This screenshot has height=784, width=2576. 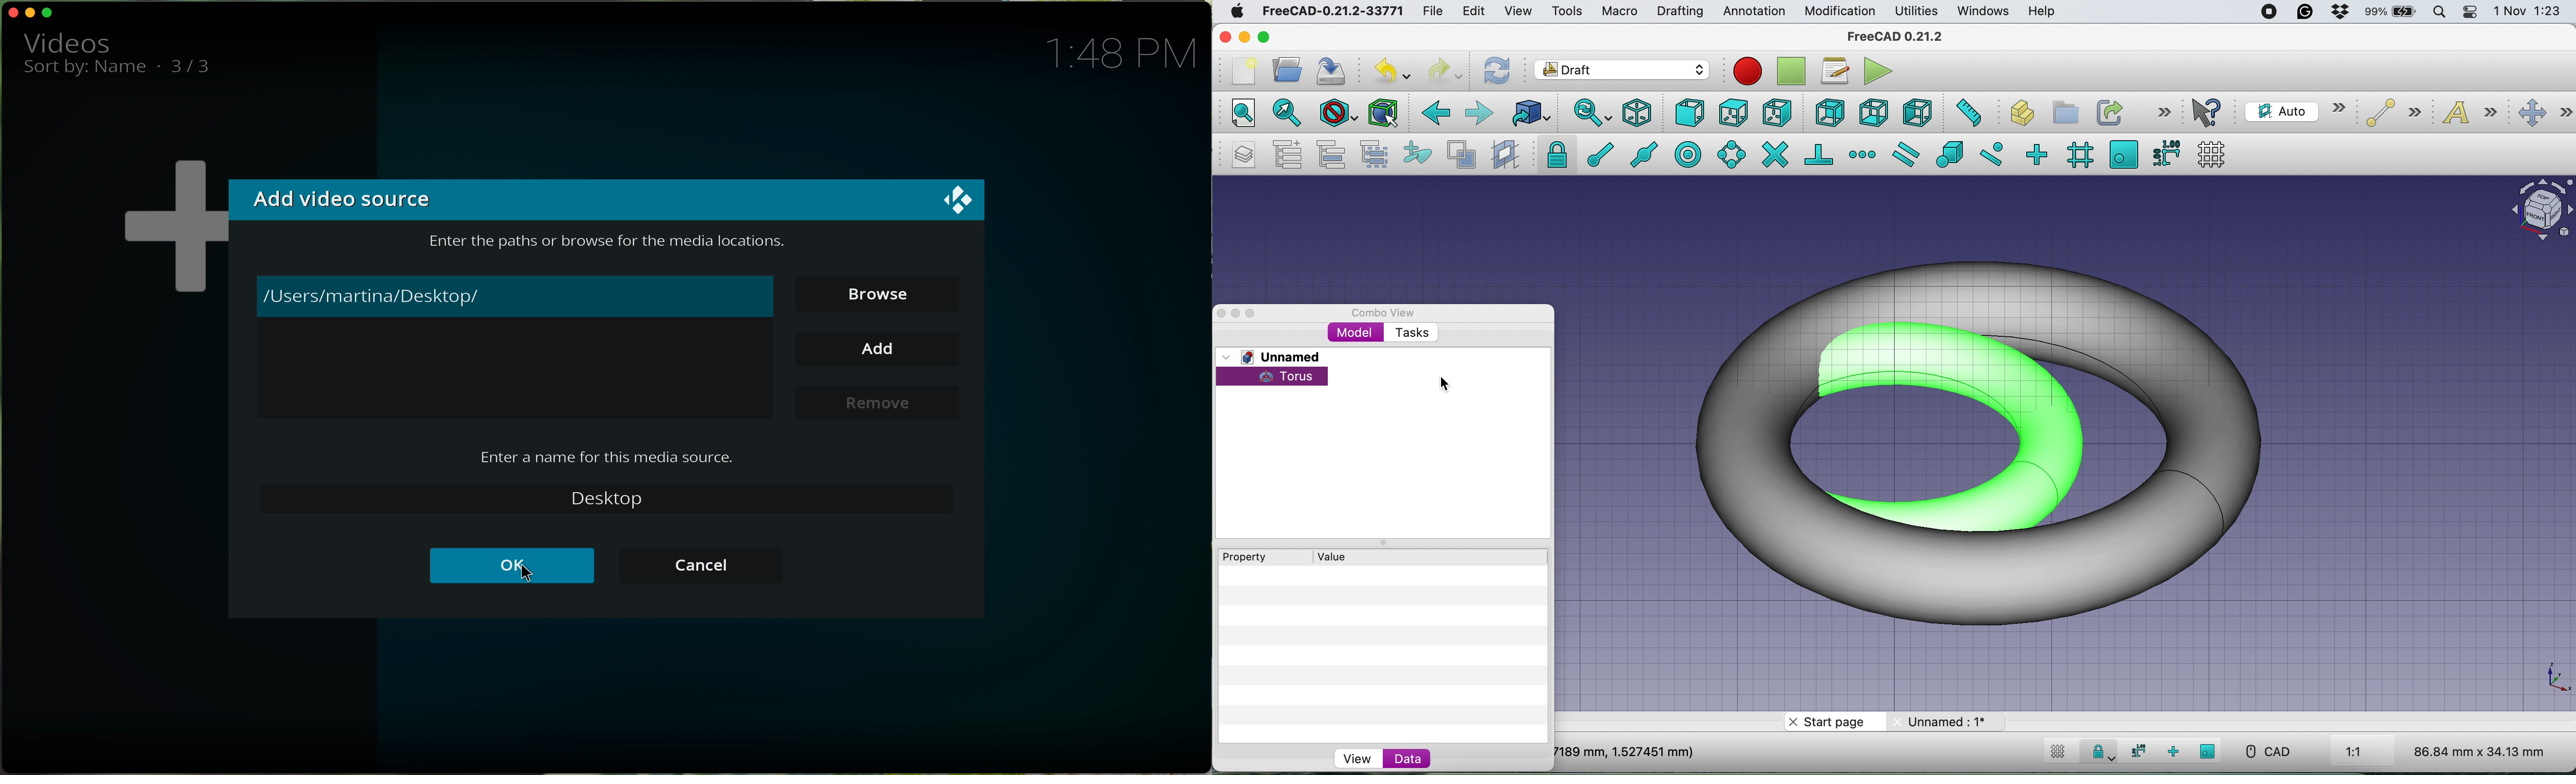 What do you see at coordinates (2545, 114) in the screenshot?
I see `move` at bounding box center [2545, 114].